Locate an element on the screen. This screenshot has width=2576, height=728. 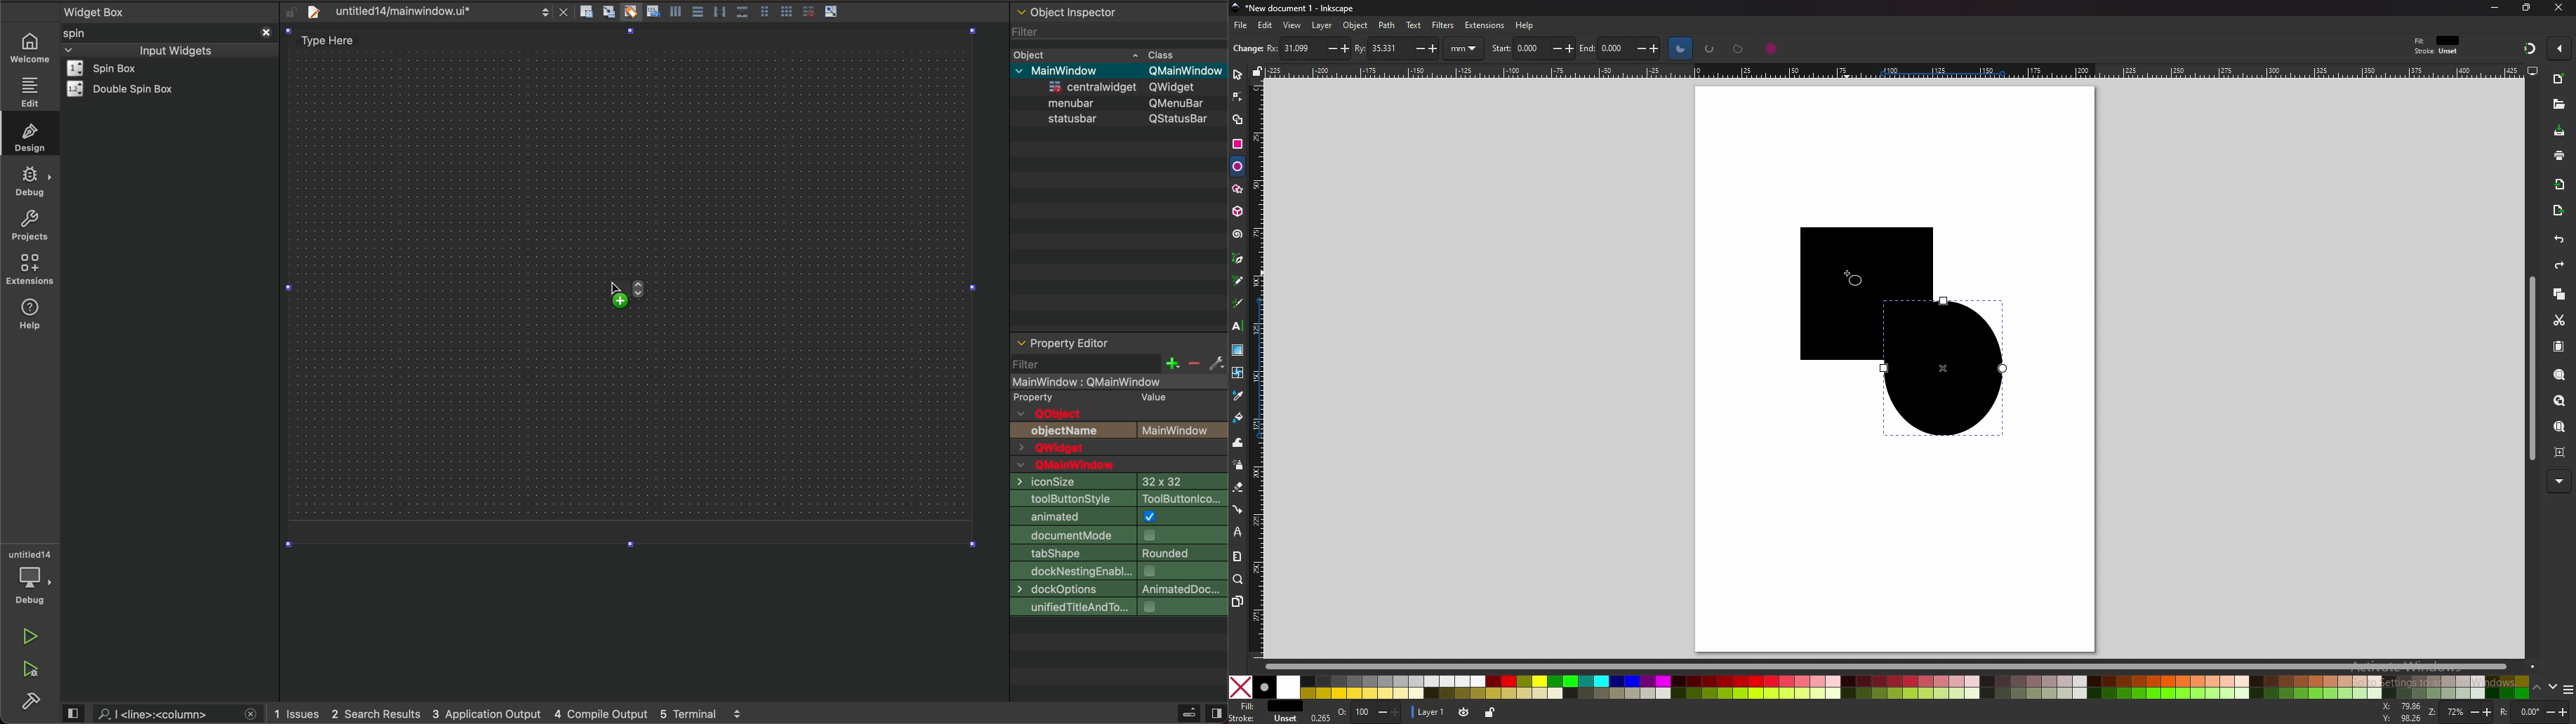
layout action is located at coordinates (713, 10).